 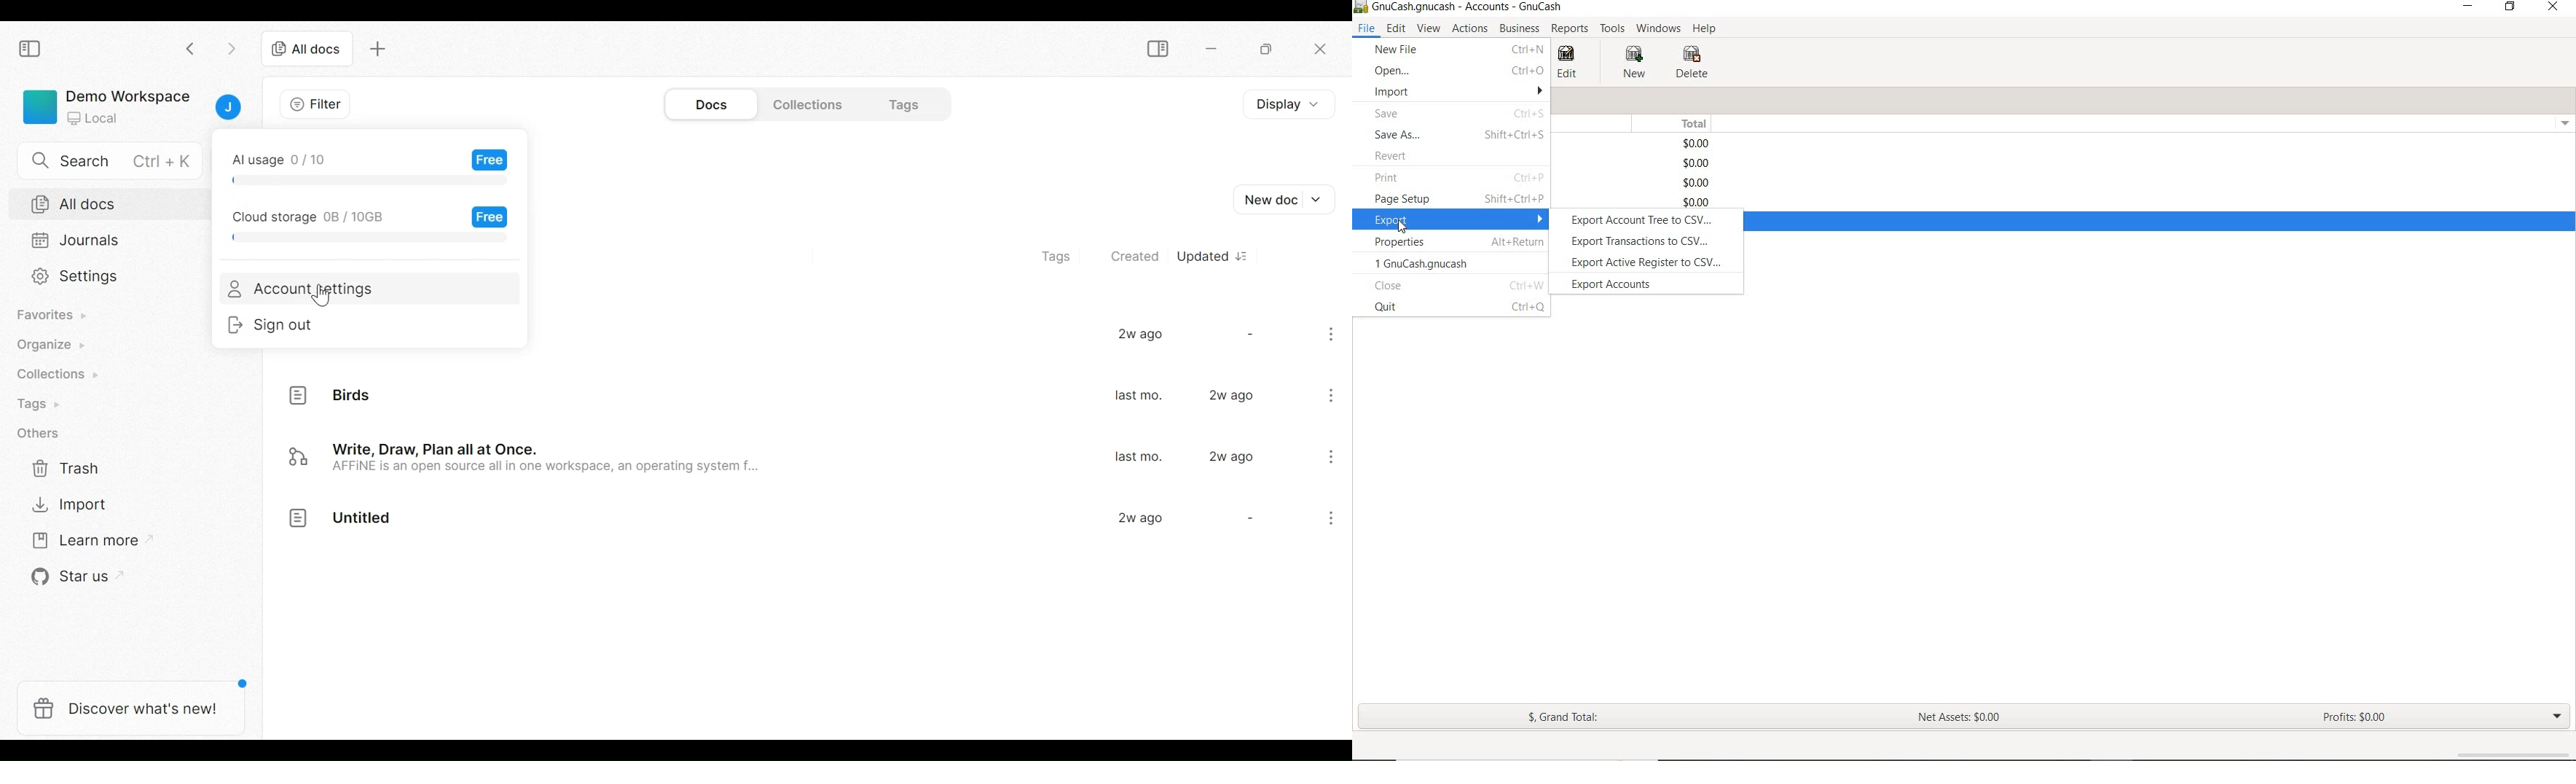 I want to click on Shift+Ctrl+P, so click(x=1516, y=200).